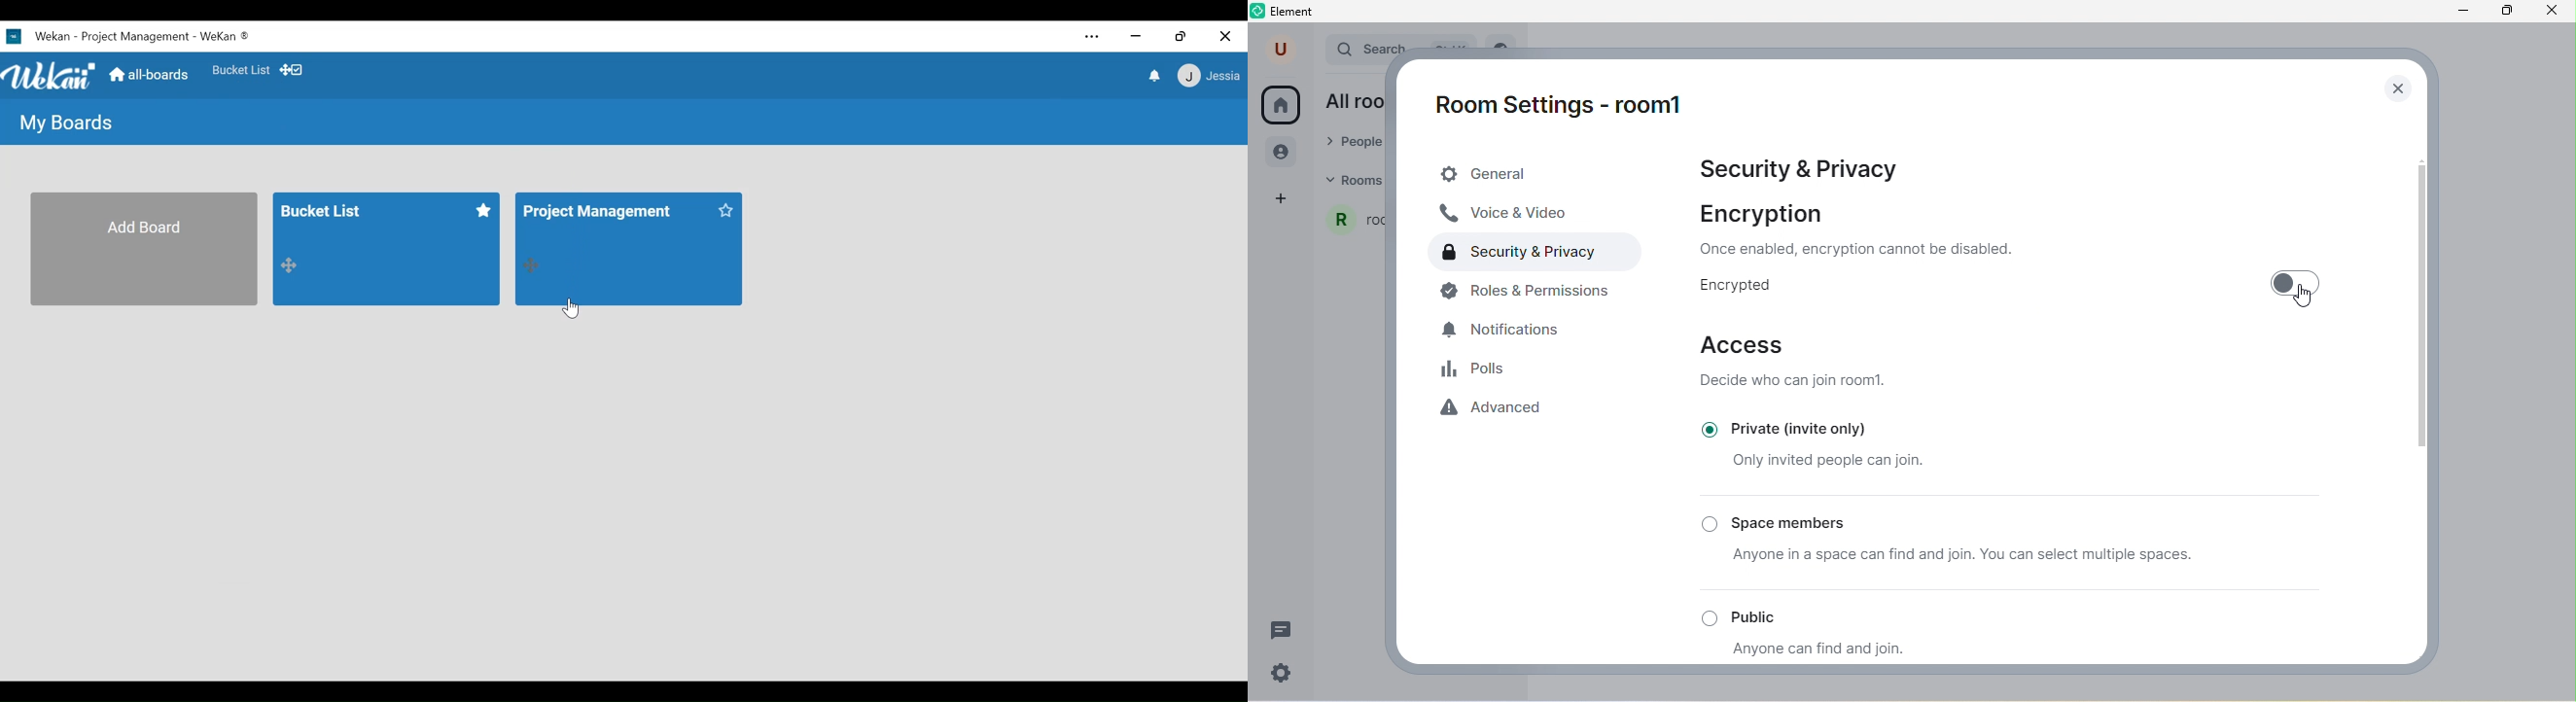  Describe the element at coordinates (508, 250) in the screenshot. I see `All boards` at that location.